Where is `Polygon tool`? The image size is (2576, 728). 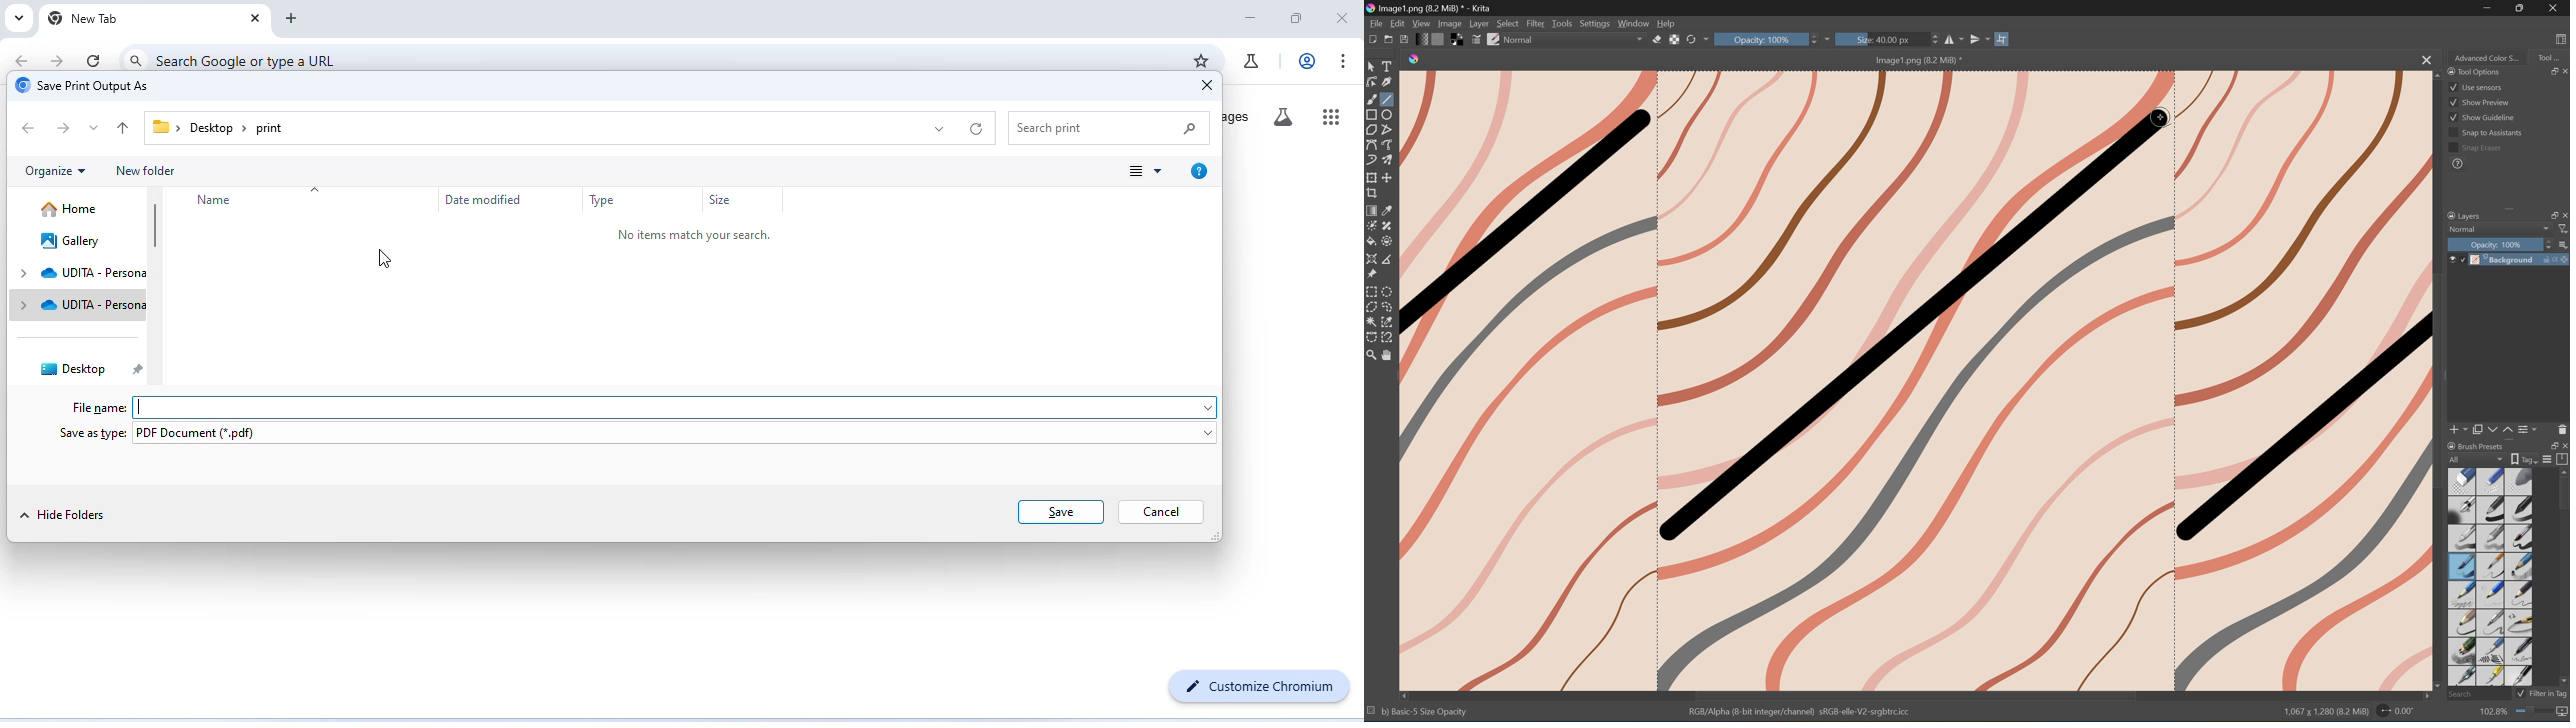 Polygon tool is located at coordinates (1374, 130).